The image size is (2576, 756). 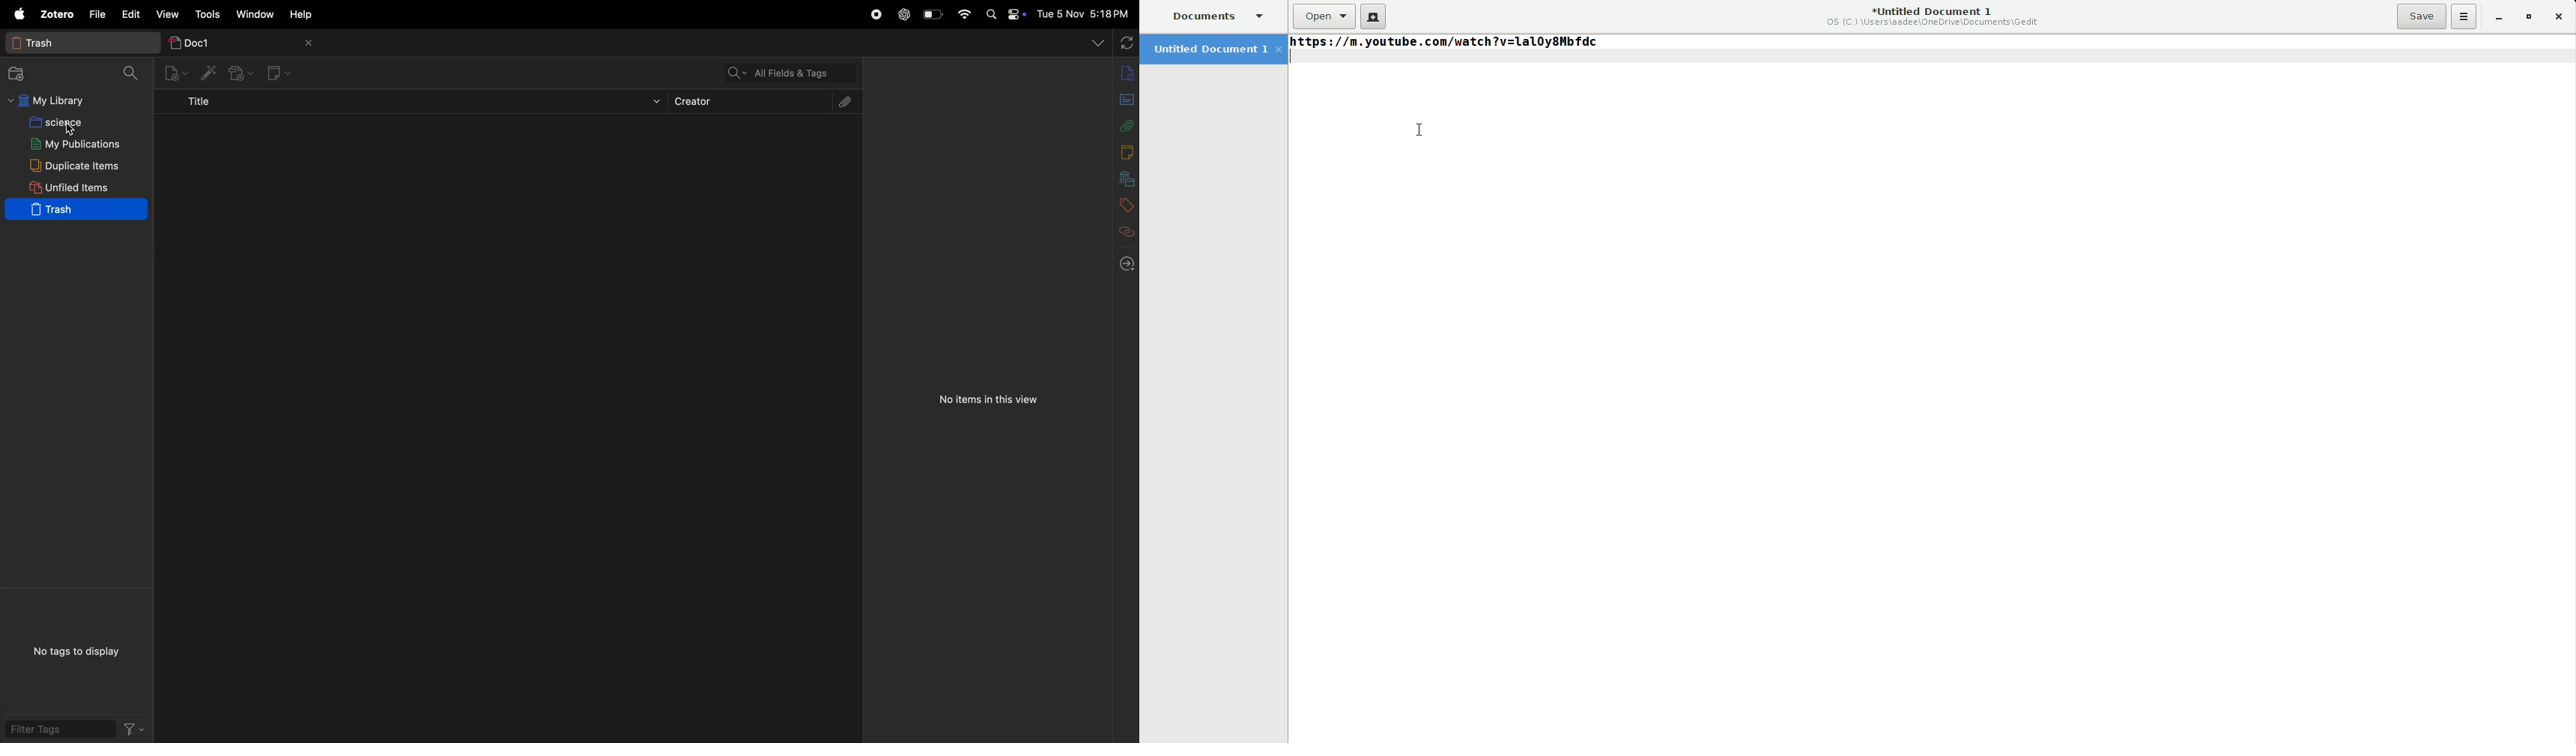 What do you see at coordinates (205, 72) in the screenshot?
I see `add items` at bounding box center [205, 72].